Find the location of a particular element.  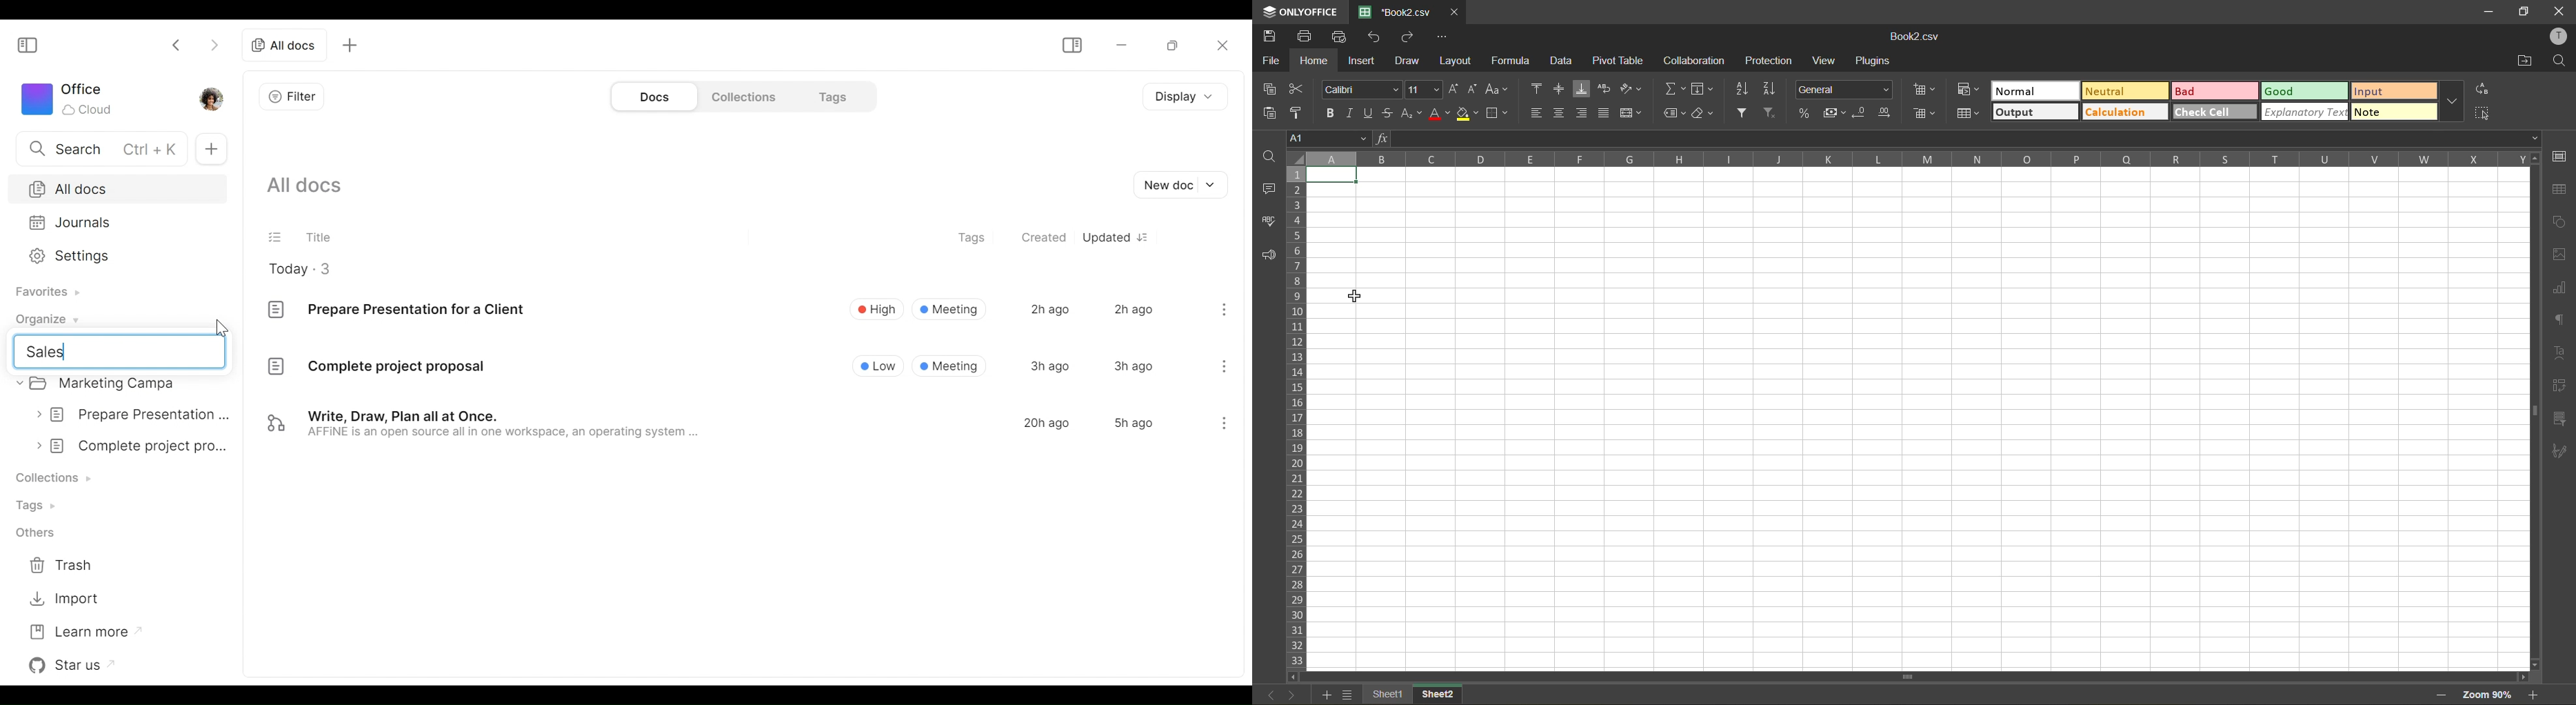

High is located at coordinates (876, 308).